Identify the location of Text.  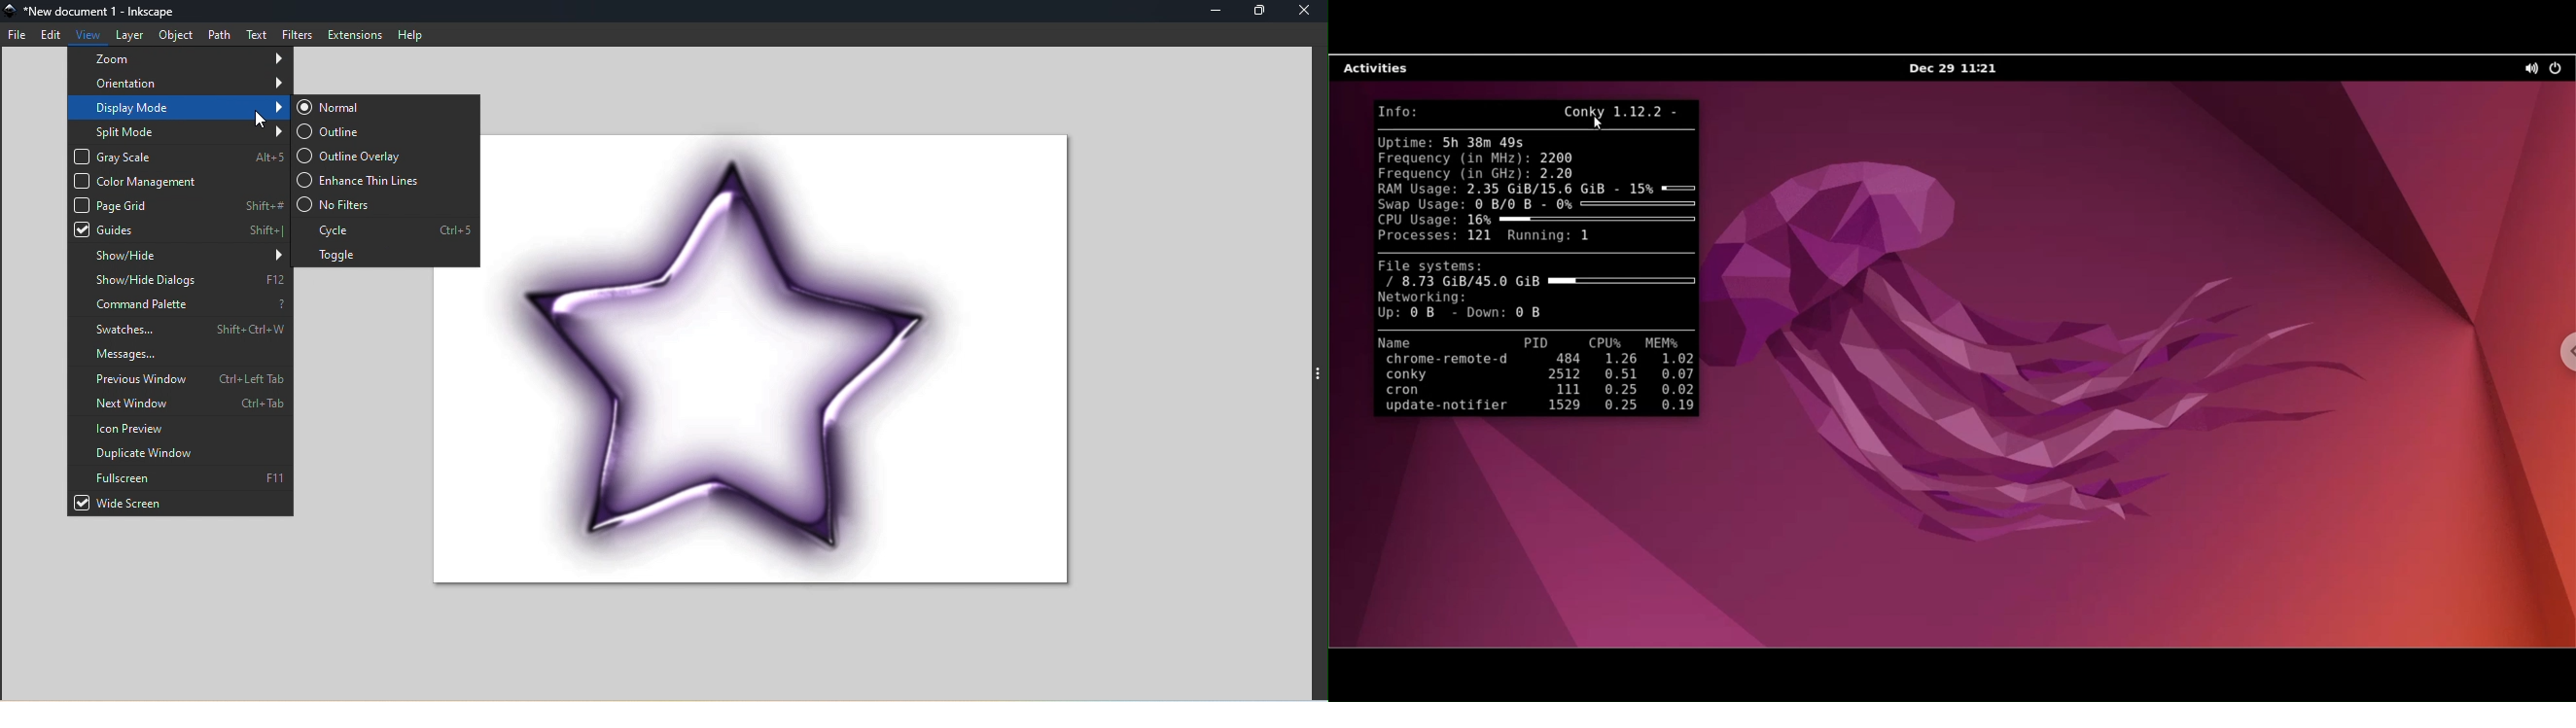
(254, 33).